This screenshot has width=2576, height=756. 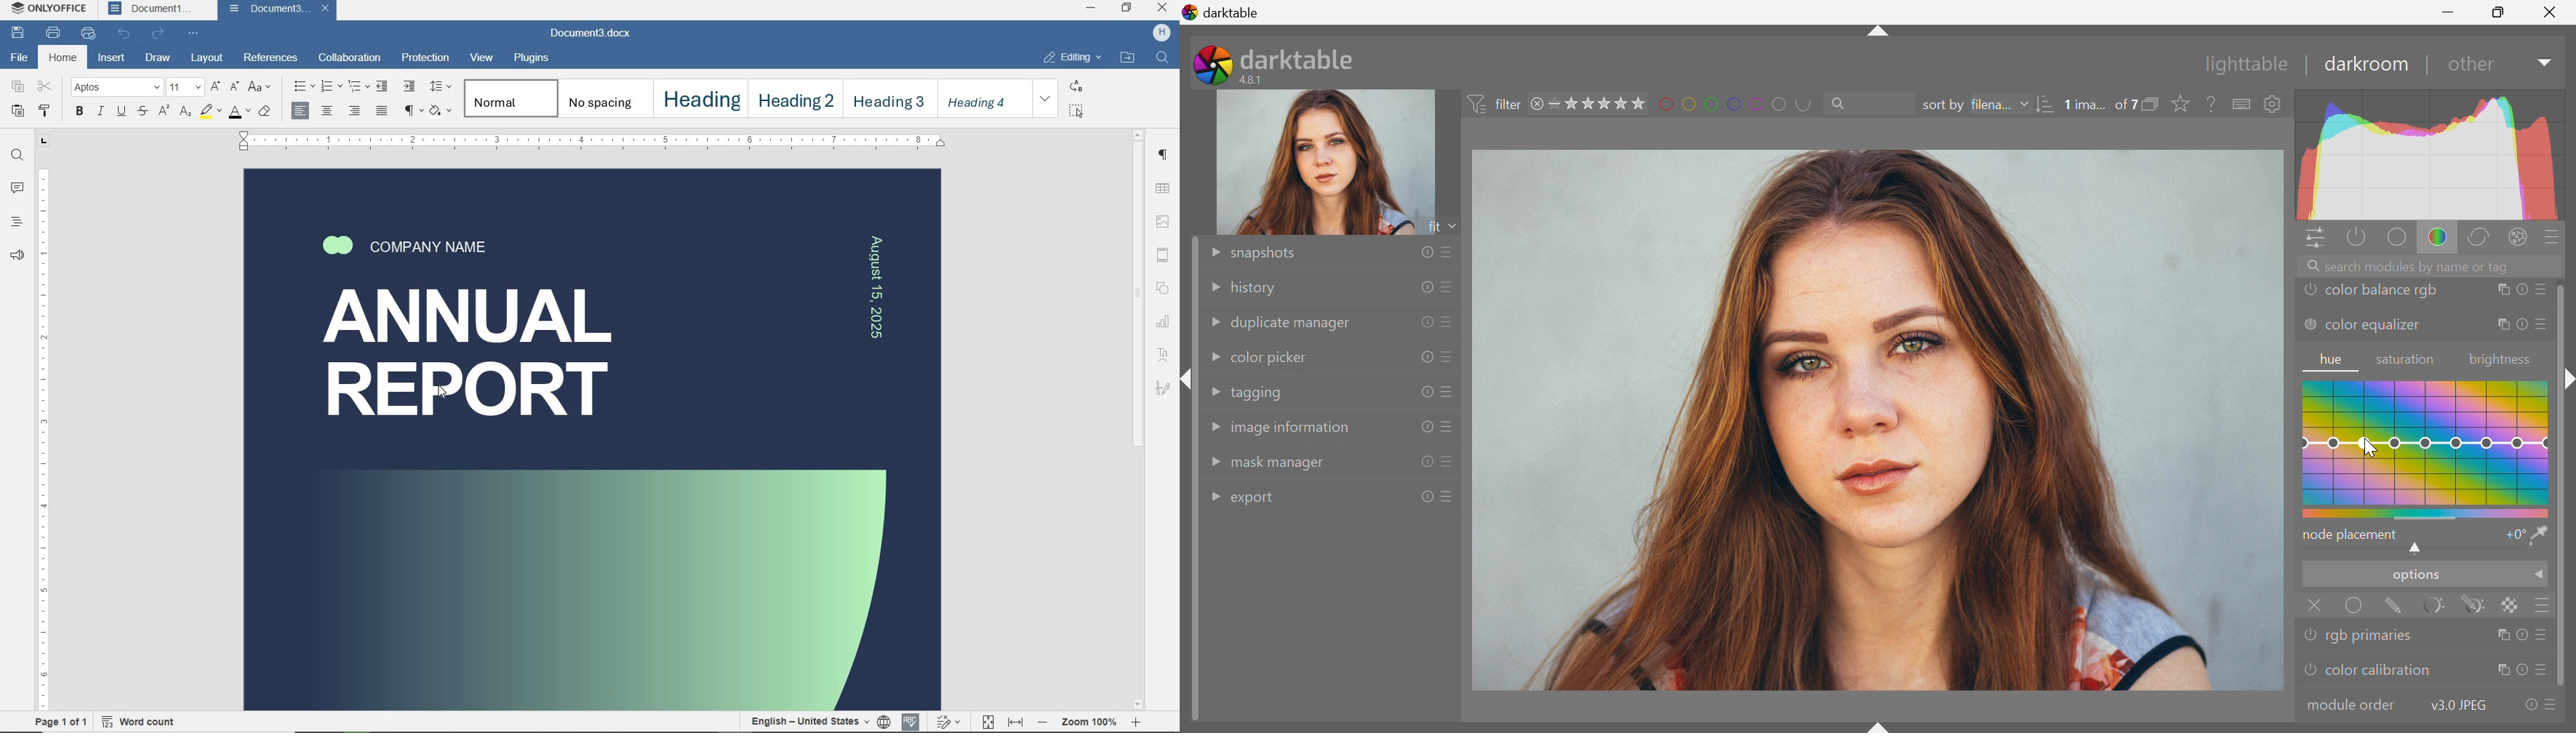 I want to click on node placement, so click(x=2351, y=534).